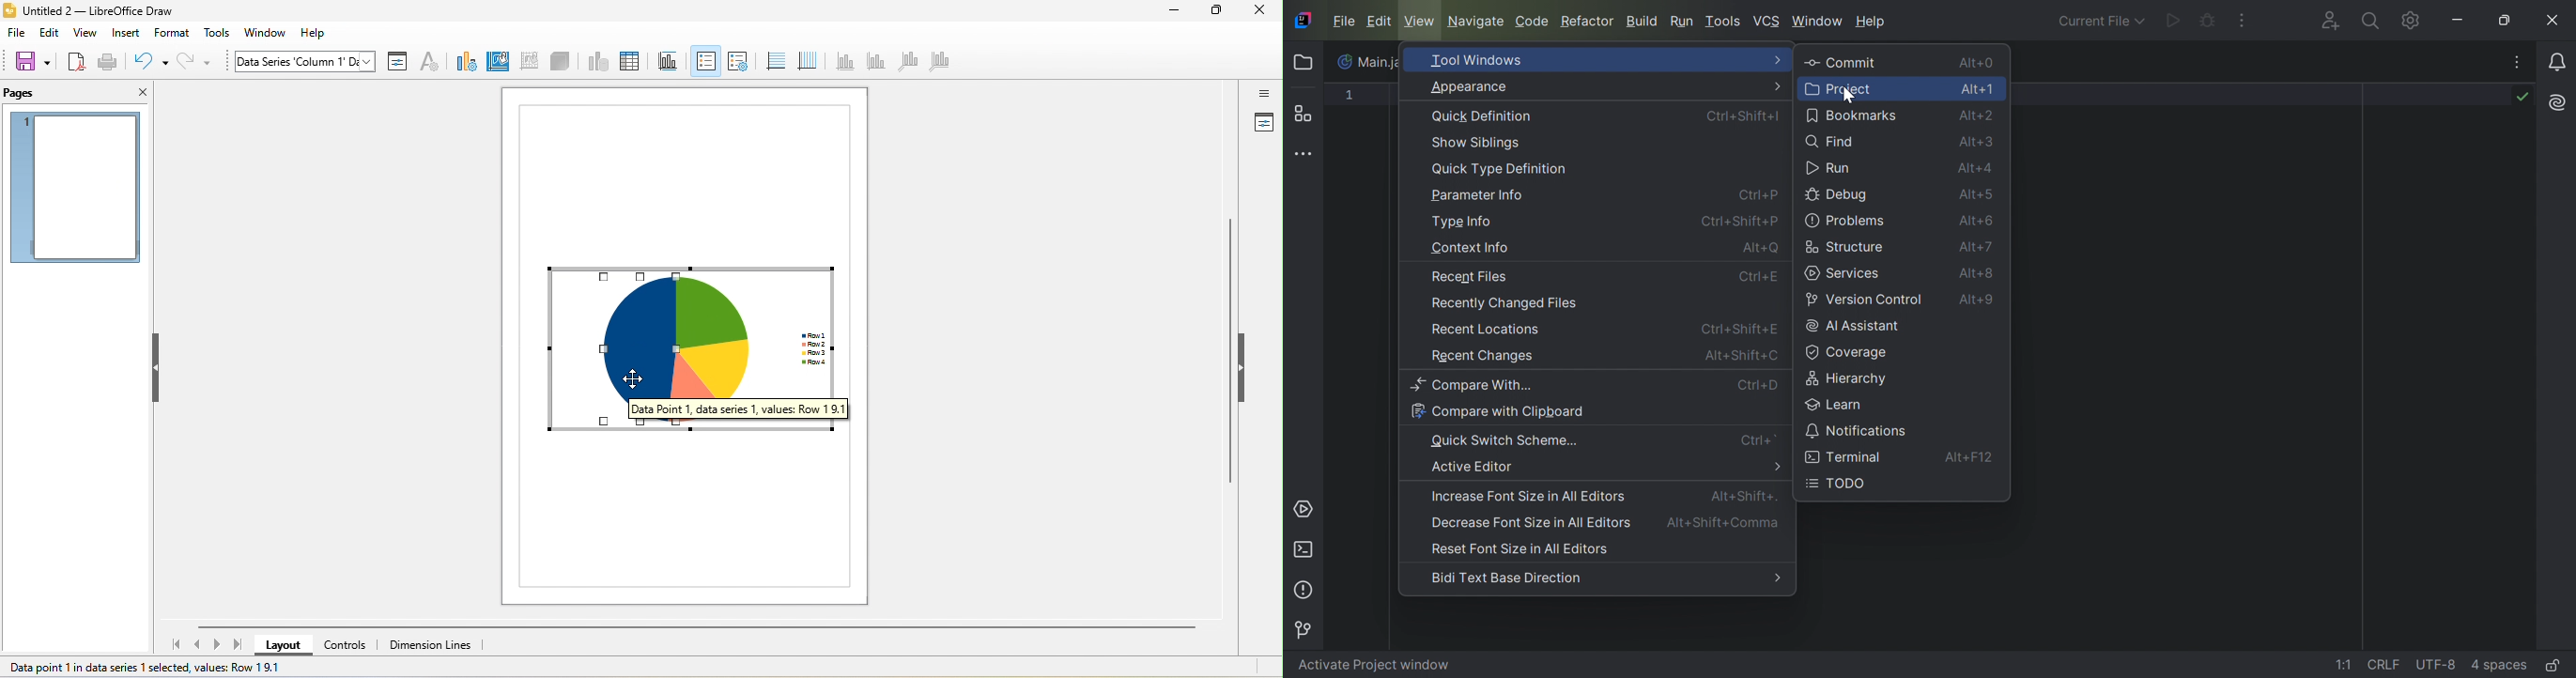 The height and width of the screenshot is (700, 2576). Describe the element at coordinates (634, 380) in the screenshot. I see `cursor movement` at that location.